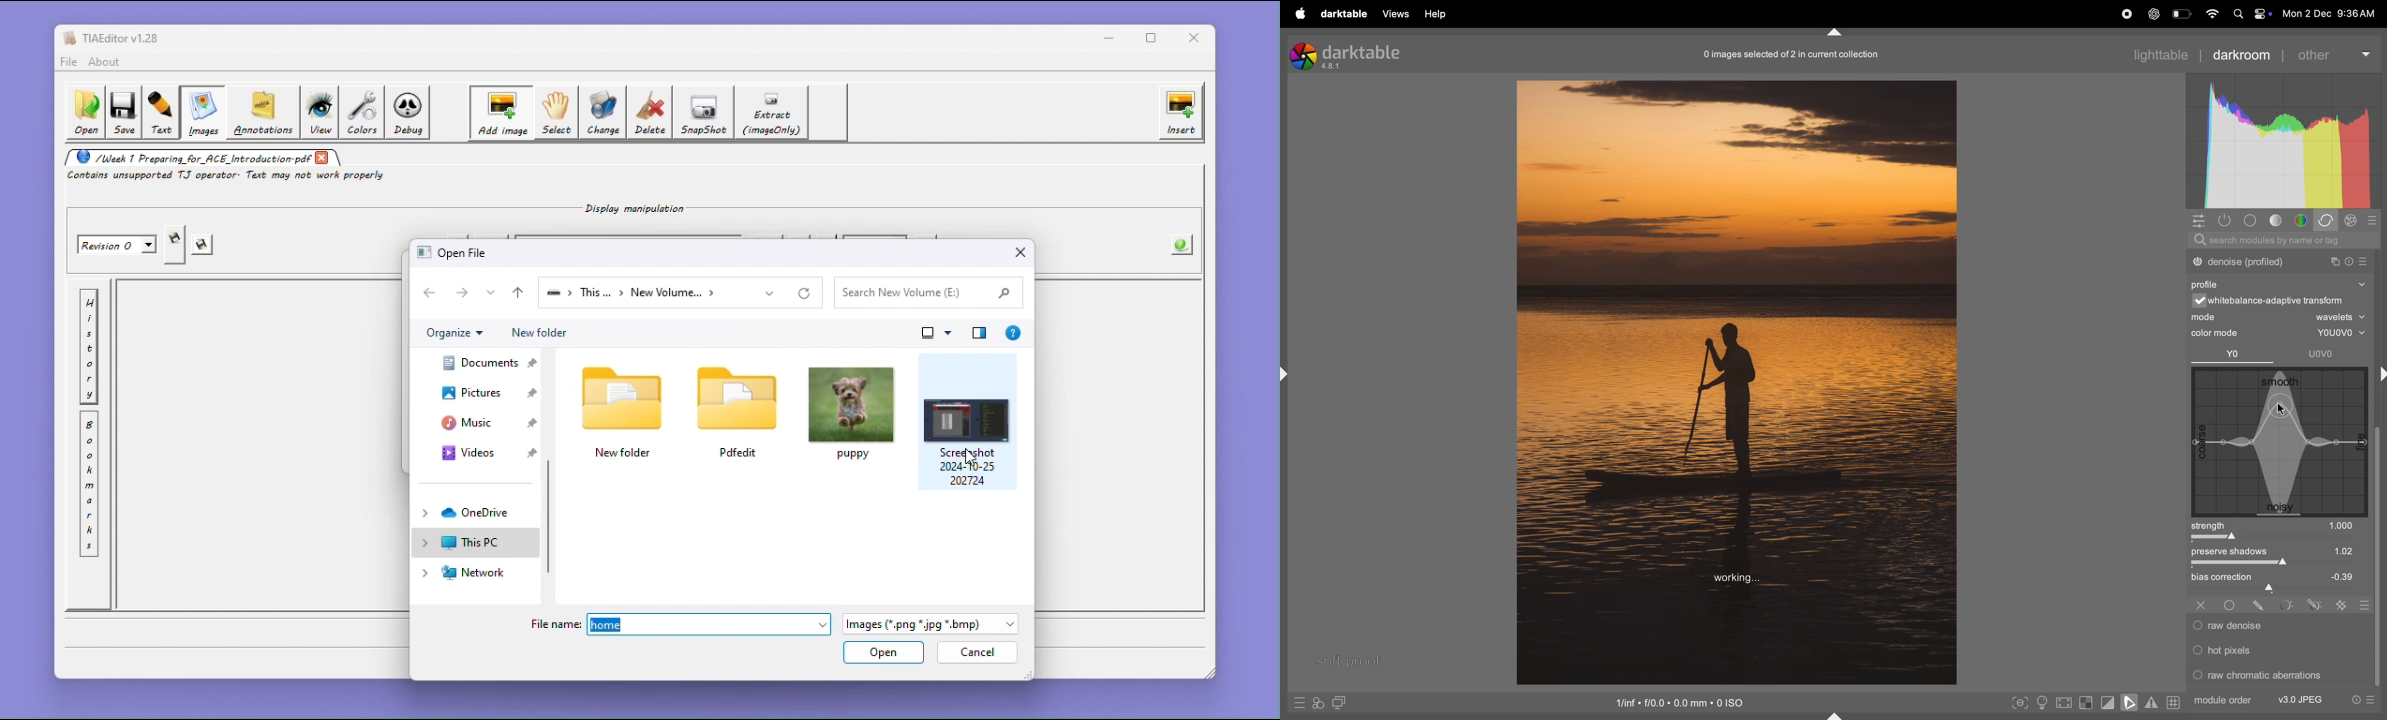  Describe the element at coordinates (2363, 701) in the screenshot. I see `presets` at that location.